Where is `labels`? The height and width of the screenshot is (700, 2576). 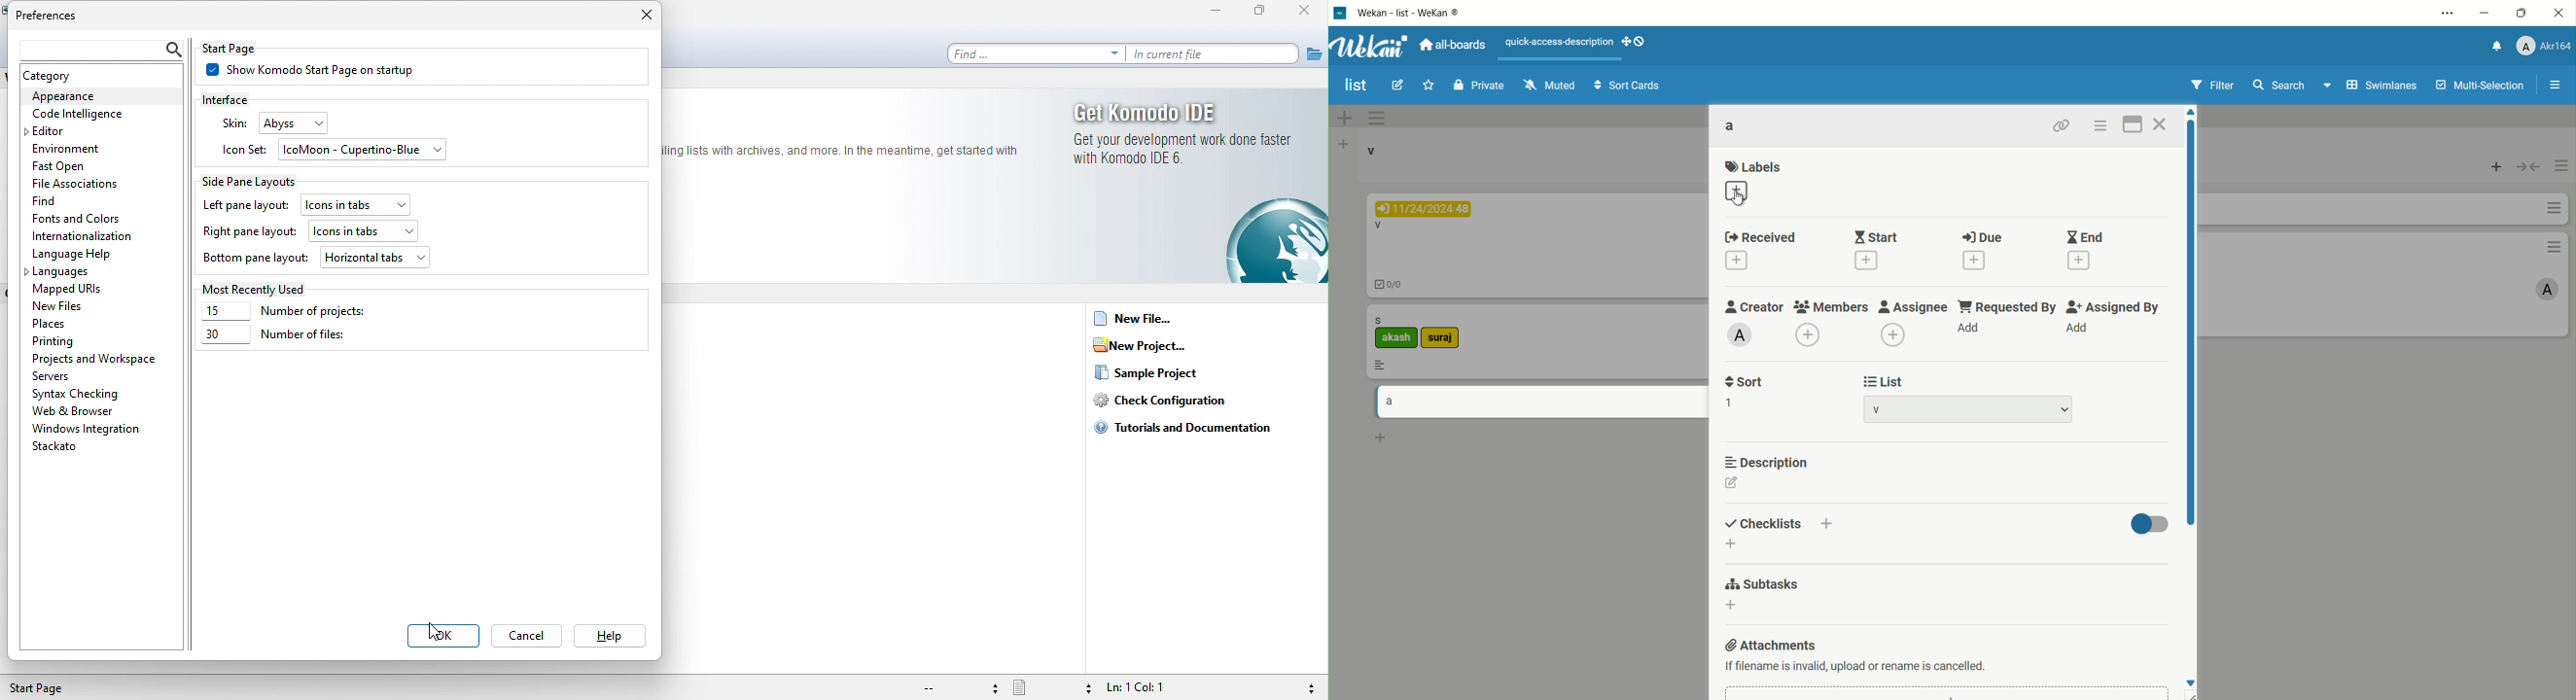 labels is located at coordinates (1754, 167).